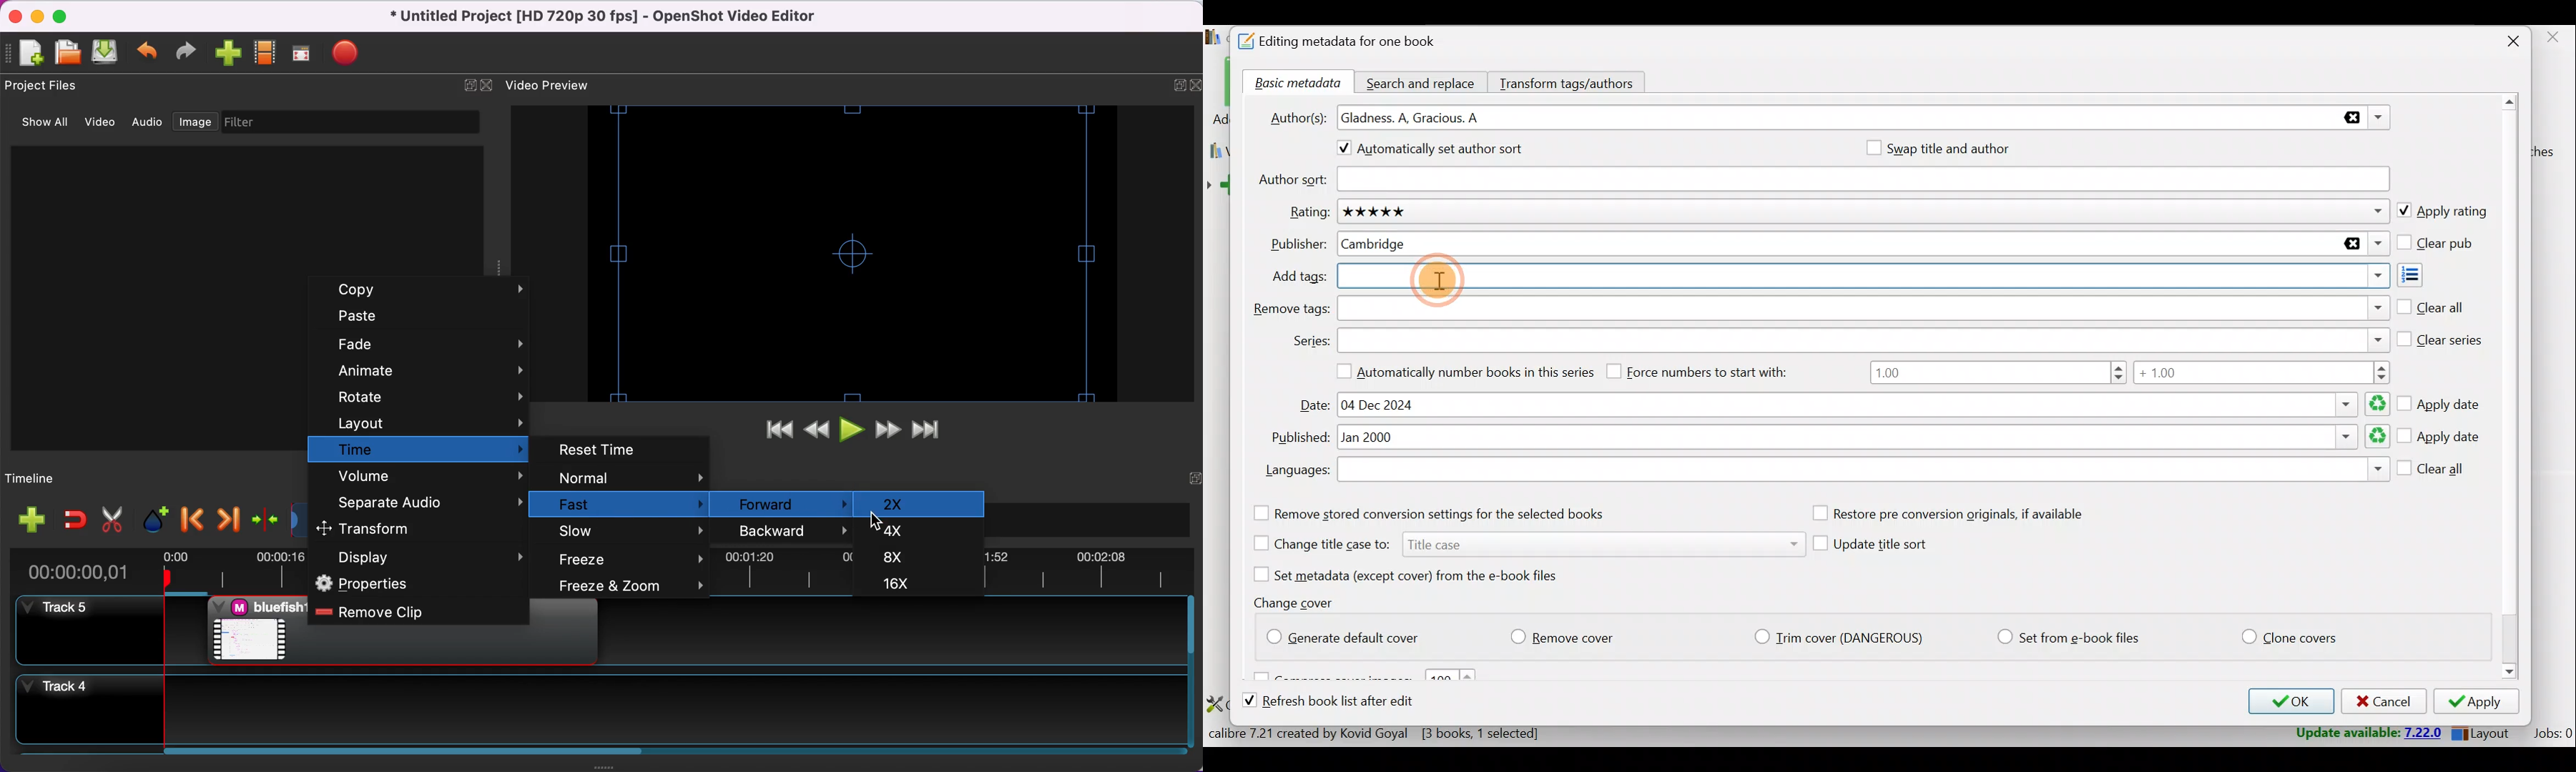  Describe the element at coordinates (193, 122) in the screenshot. I see `image` at that location.